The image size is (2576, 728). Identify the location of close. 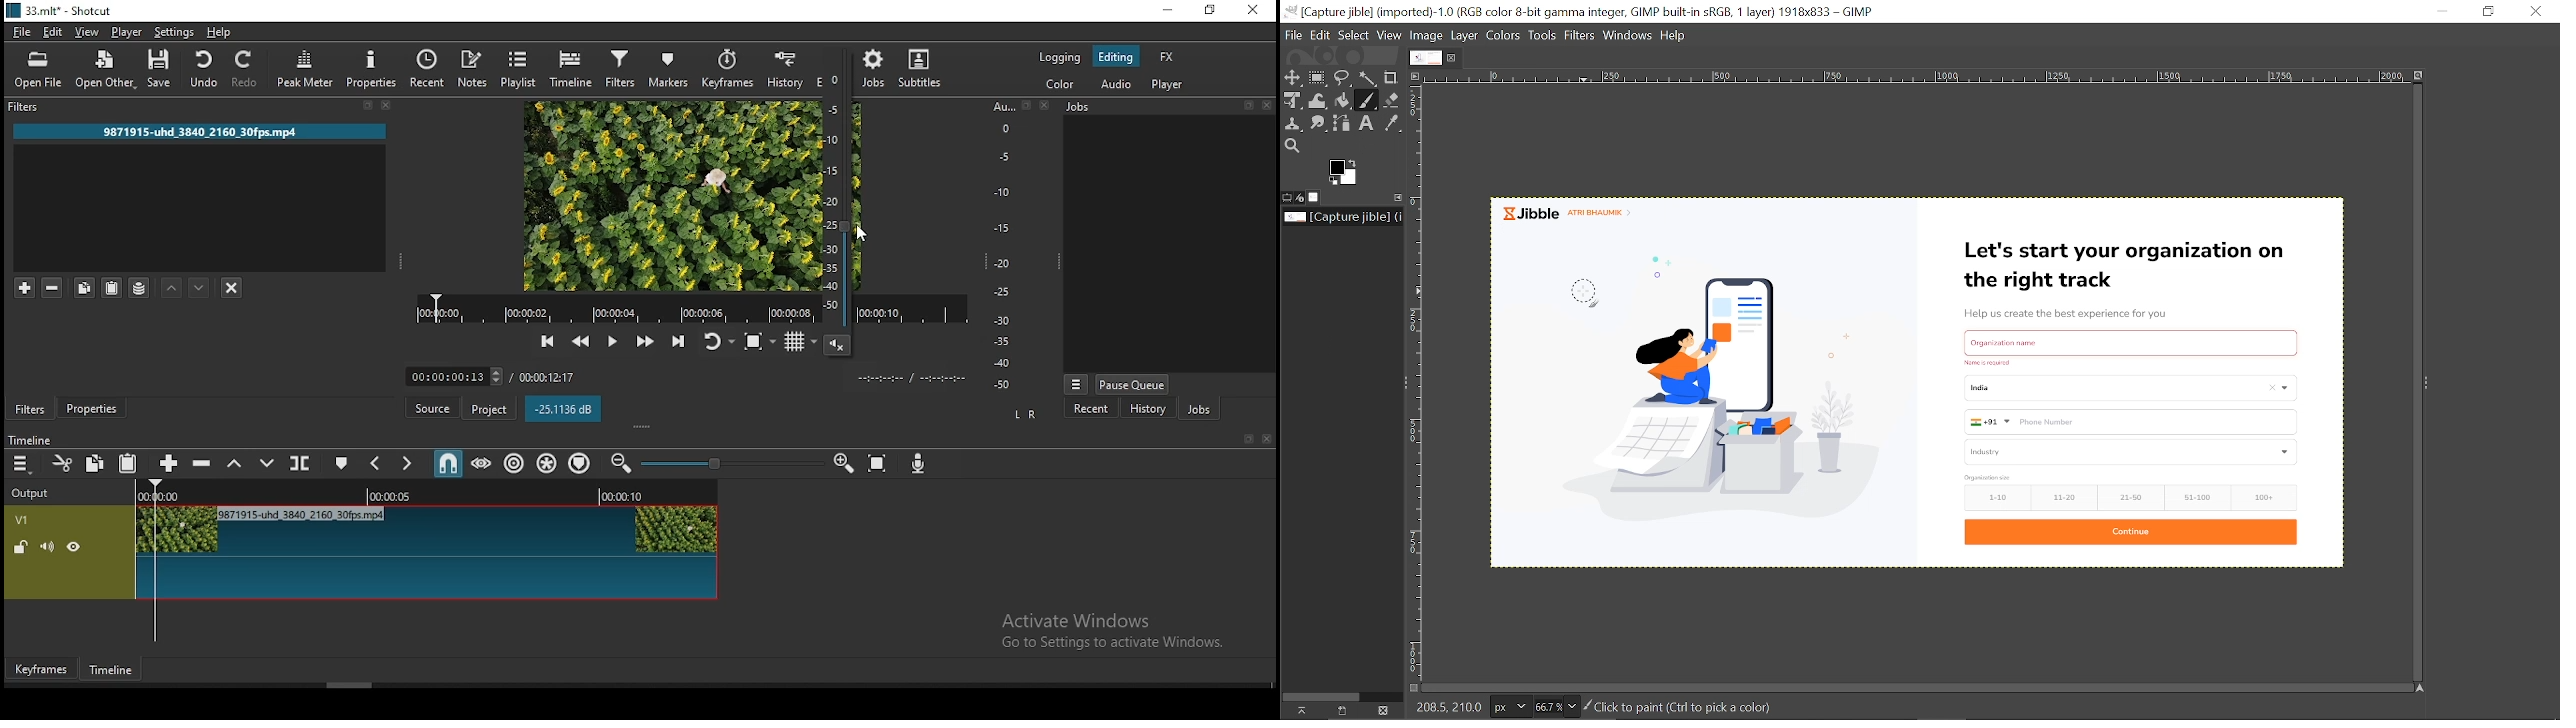
(1267, 441).